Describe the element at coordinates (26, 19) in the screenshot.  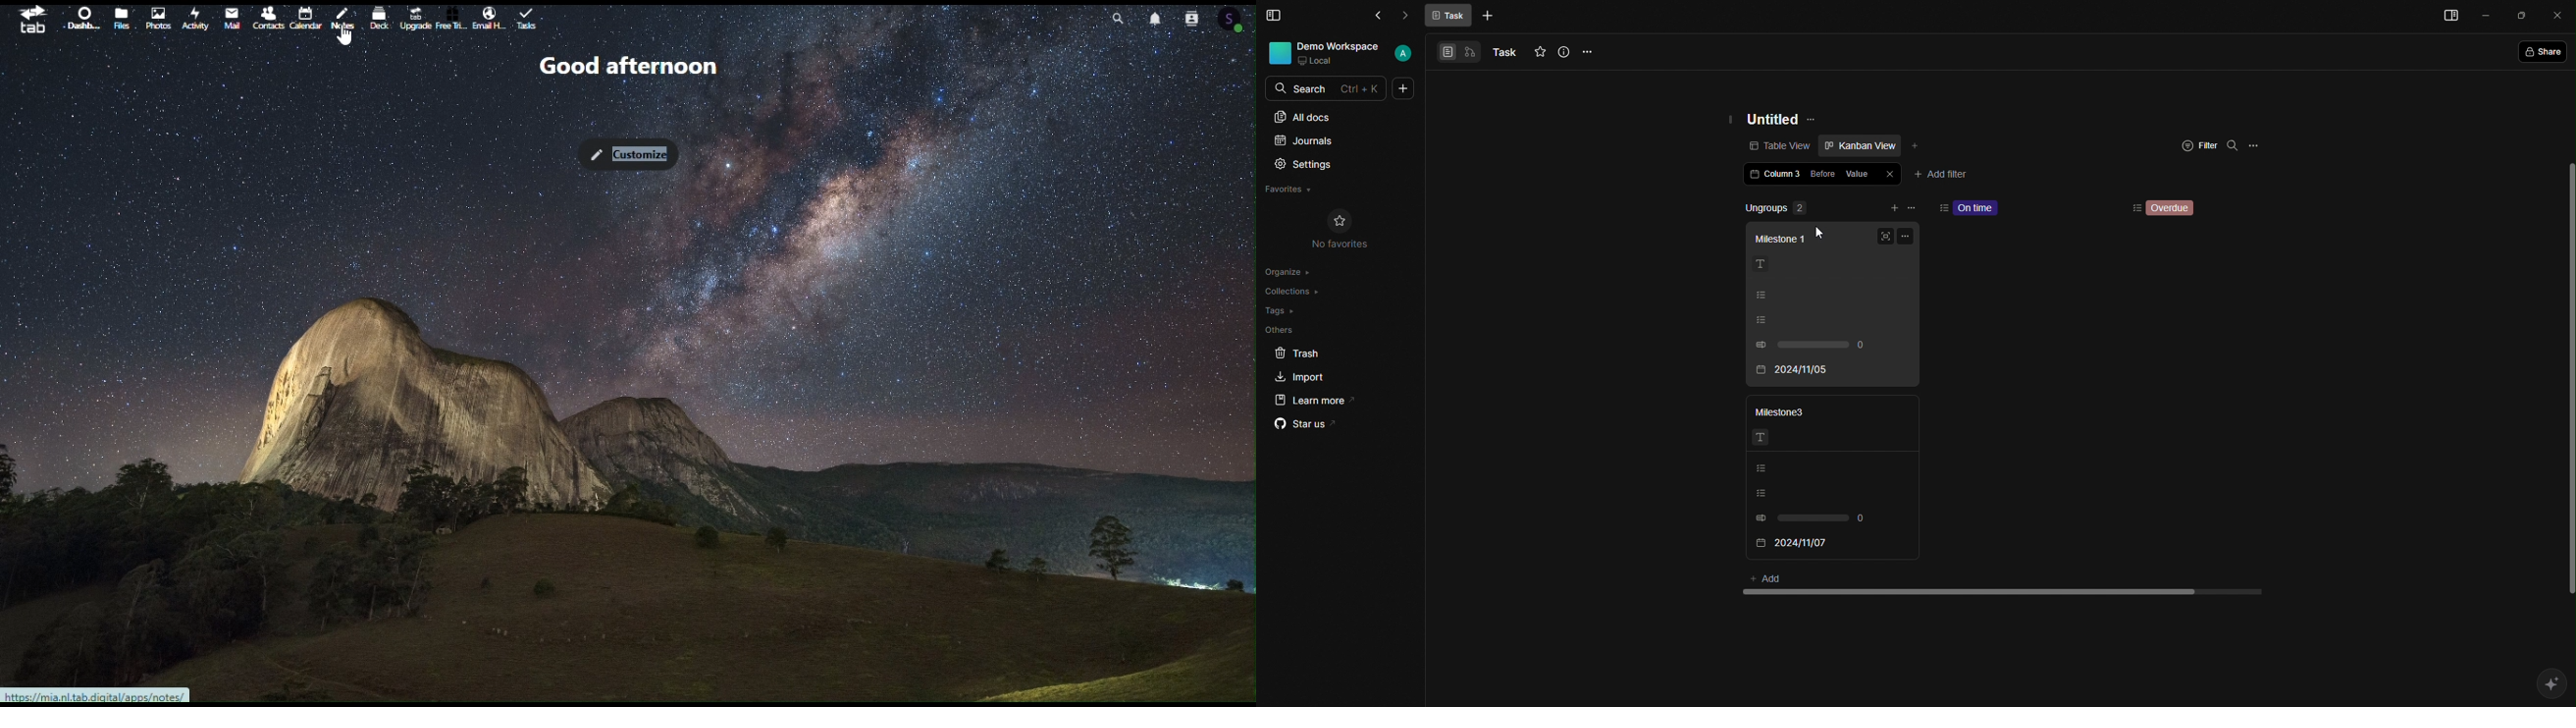
I see `tab` at that location.